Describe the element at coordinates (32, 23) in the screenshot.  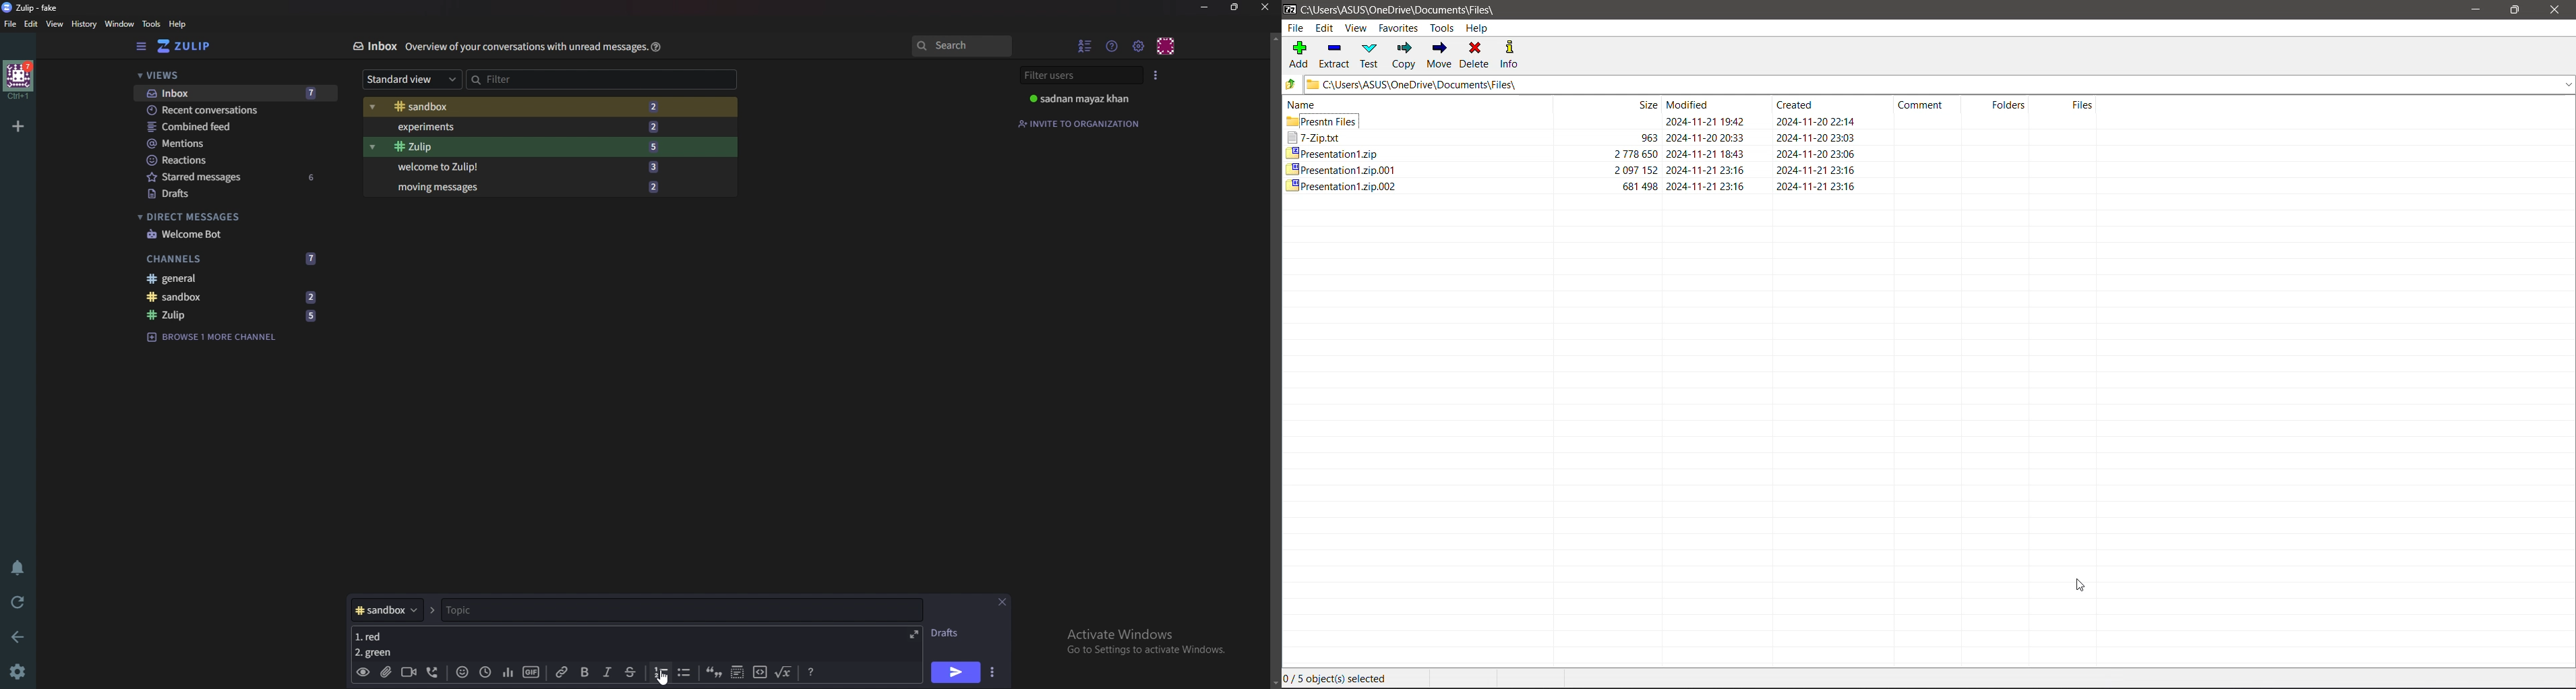
I see `Edit` at that location.